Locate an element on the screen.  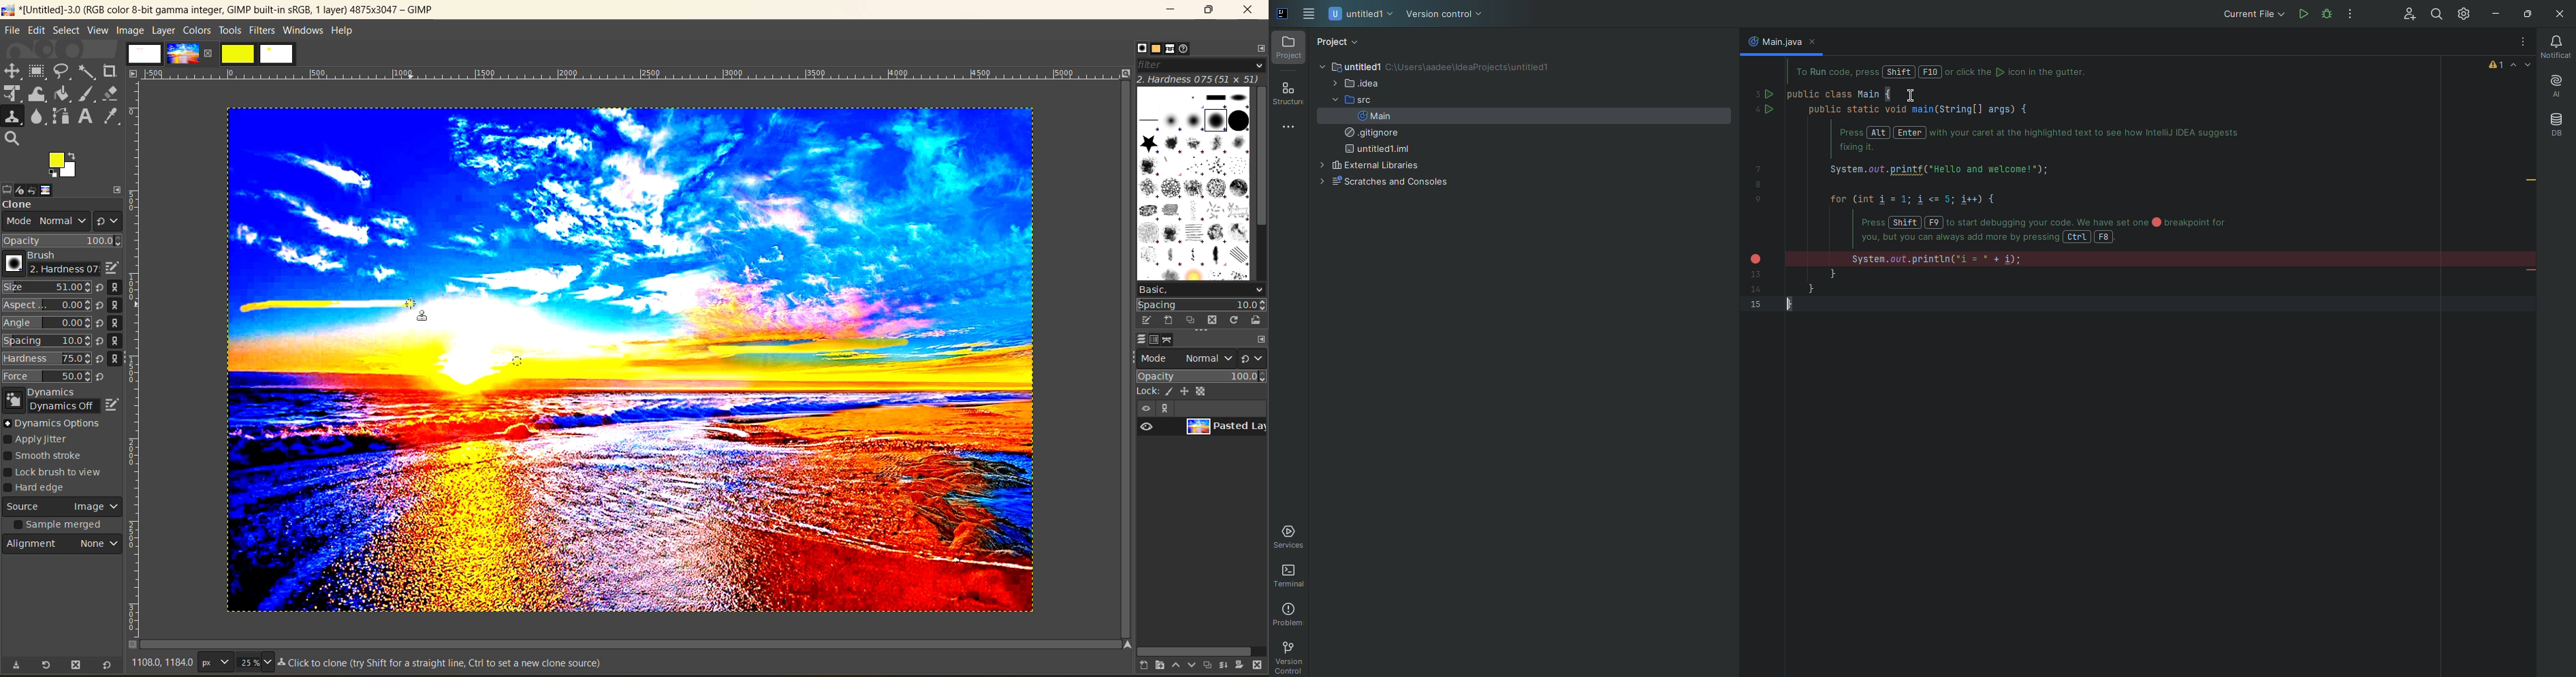
fuzzy text is located at coordinates (88, 71).